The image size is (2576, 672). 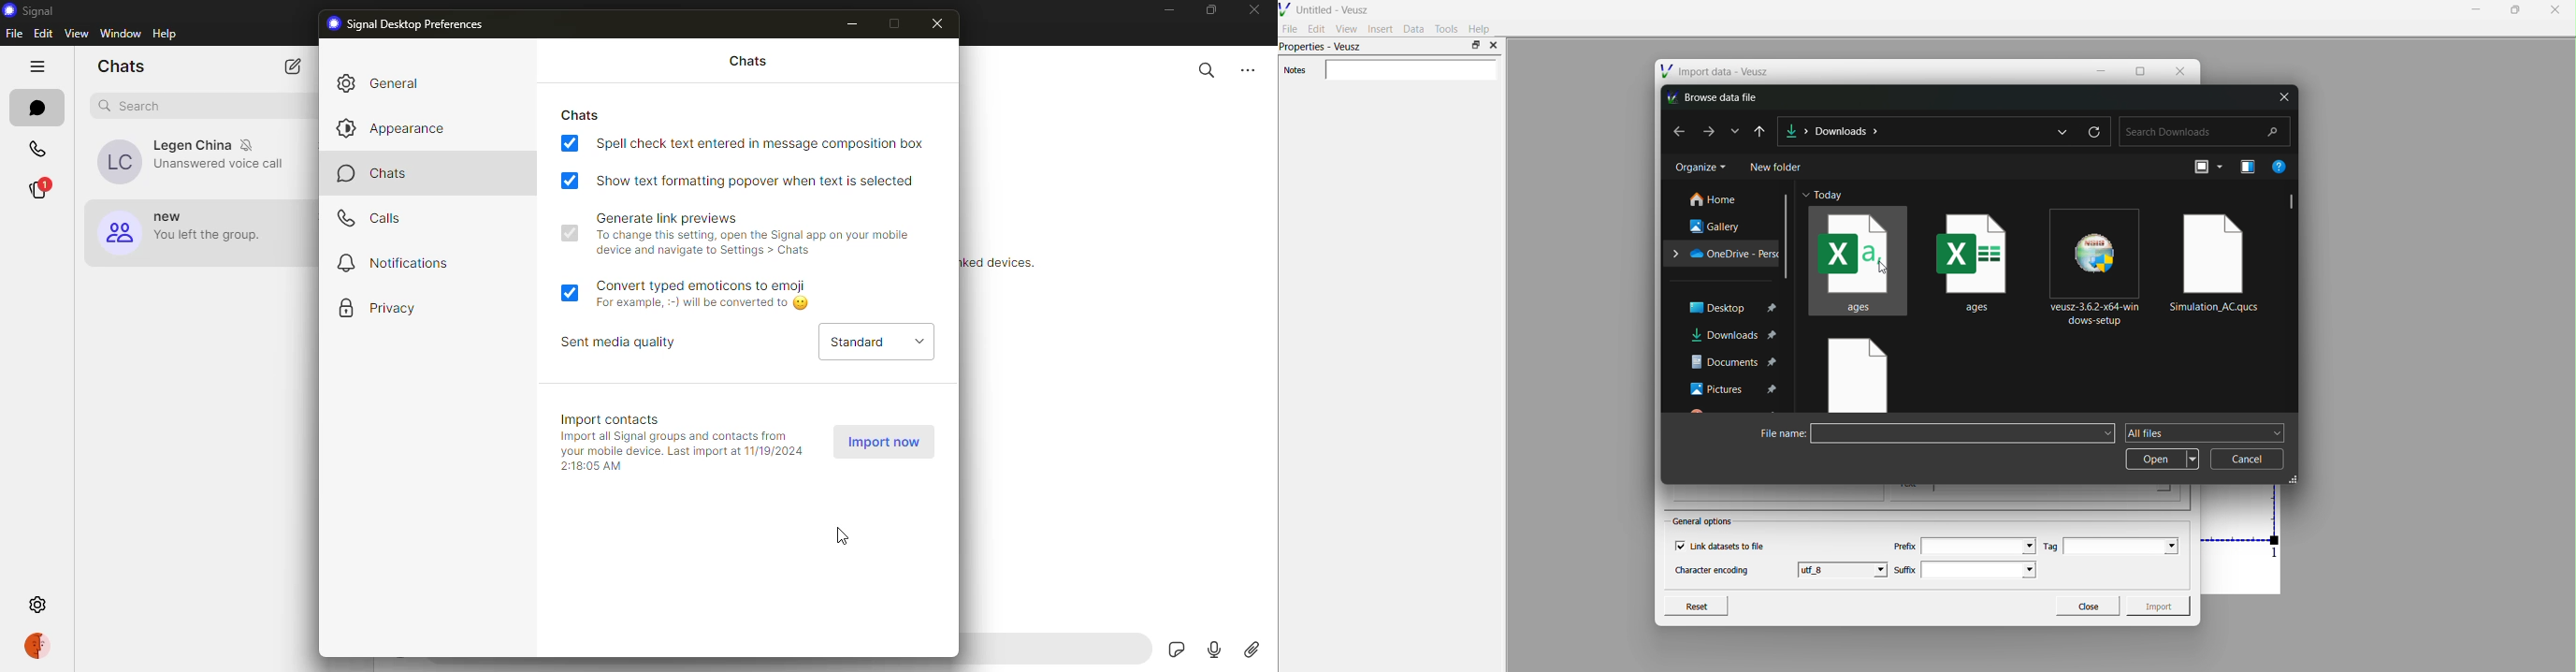 What do you see at coordinates (1346, 28) in the screenshot?
I see `View` at bounding box center [1346, 28].